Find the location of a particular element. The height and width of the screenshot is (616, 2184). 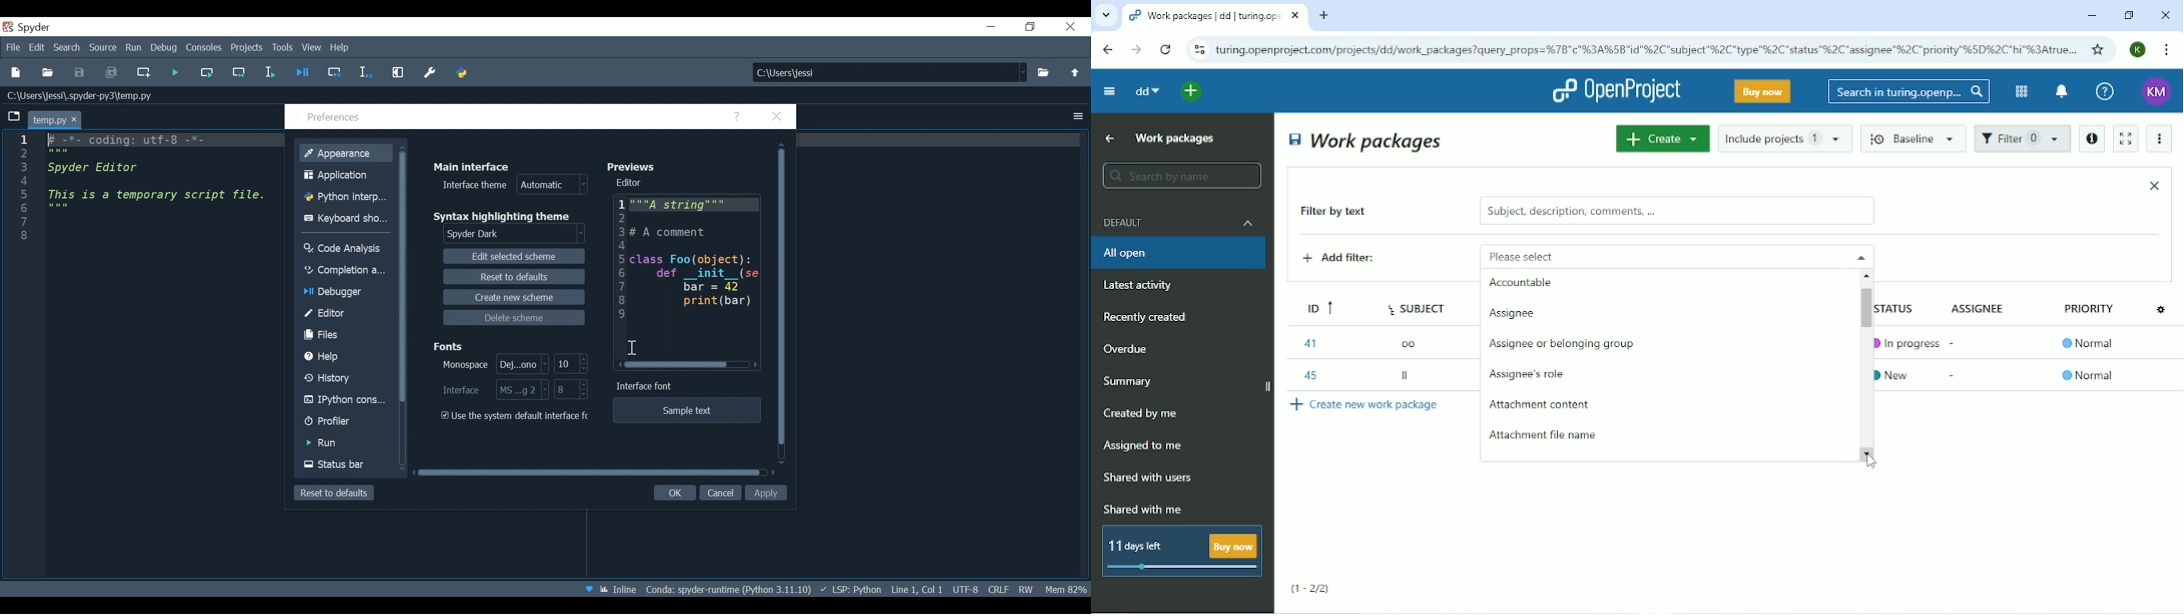

Apply is located at coordinates (766, 492).